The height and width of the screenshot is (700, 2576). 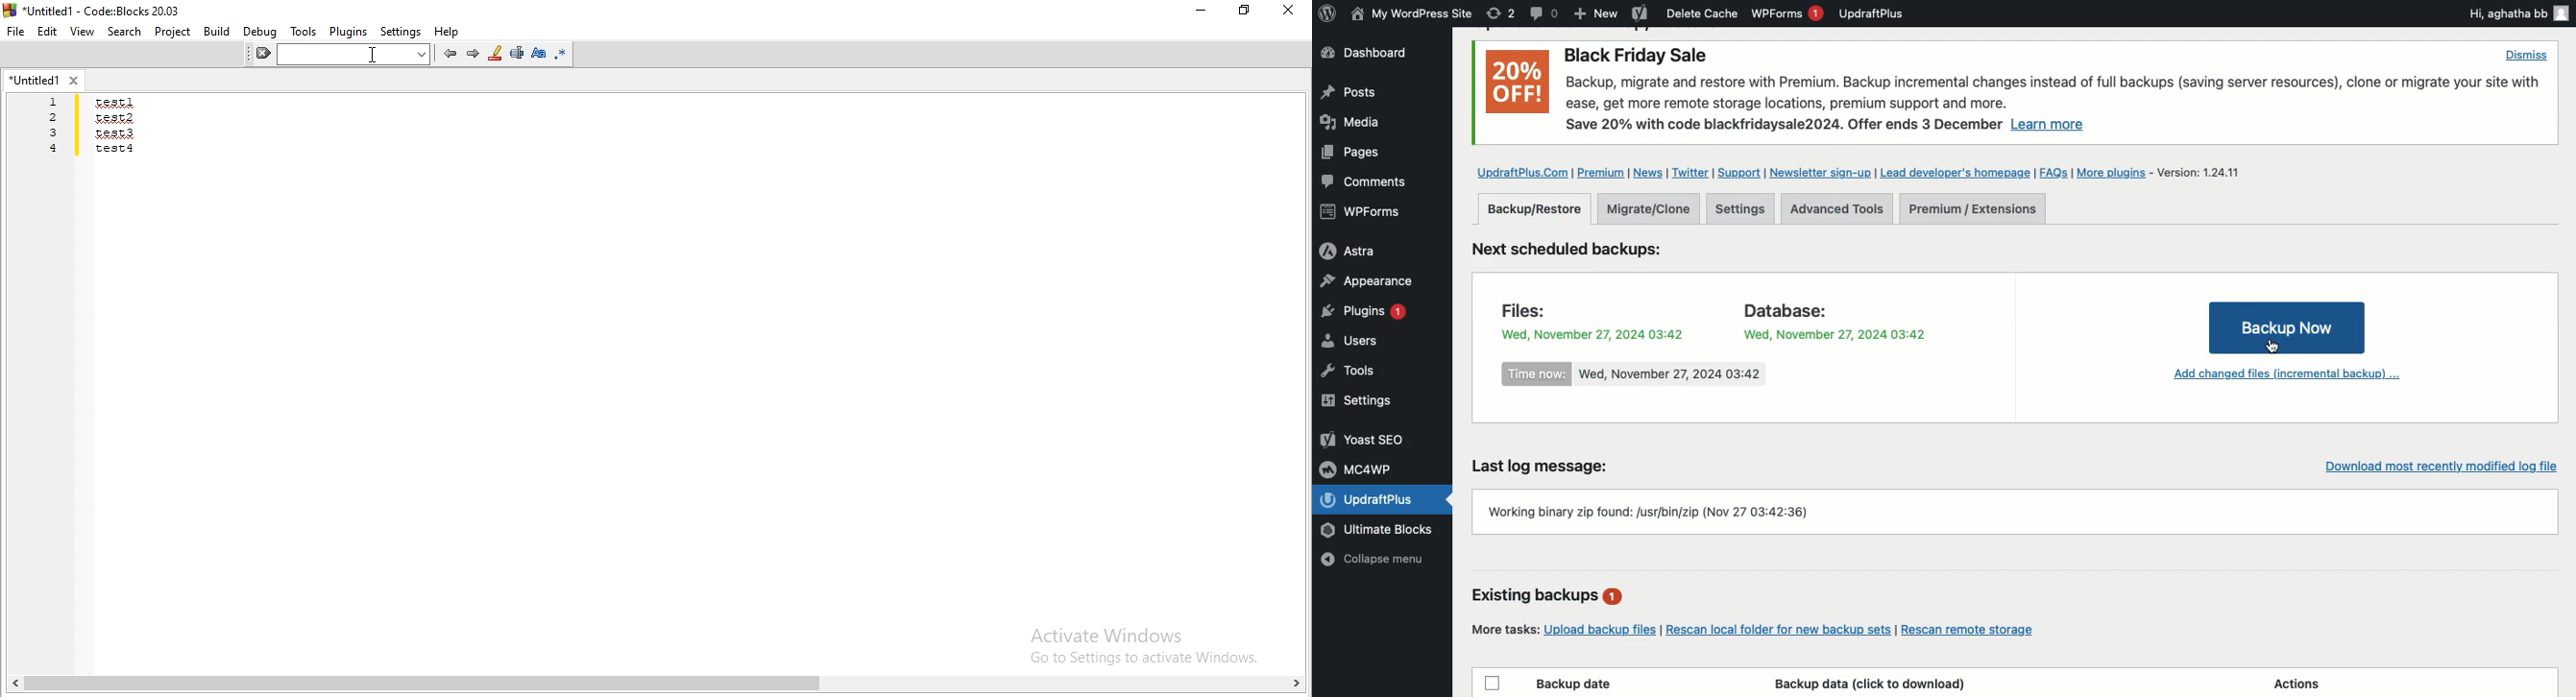 What do you see at coordinates (56, 127) in the screenshot?
I see `line numbers` at bounding box center [56, 127].